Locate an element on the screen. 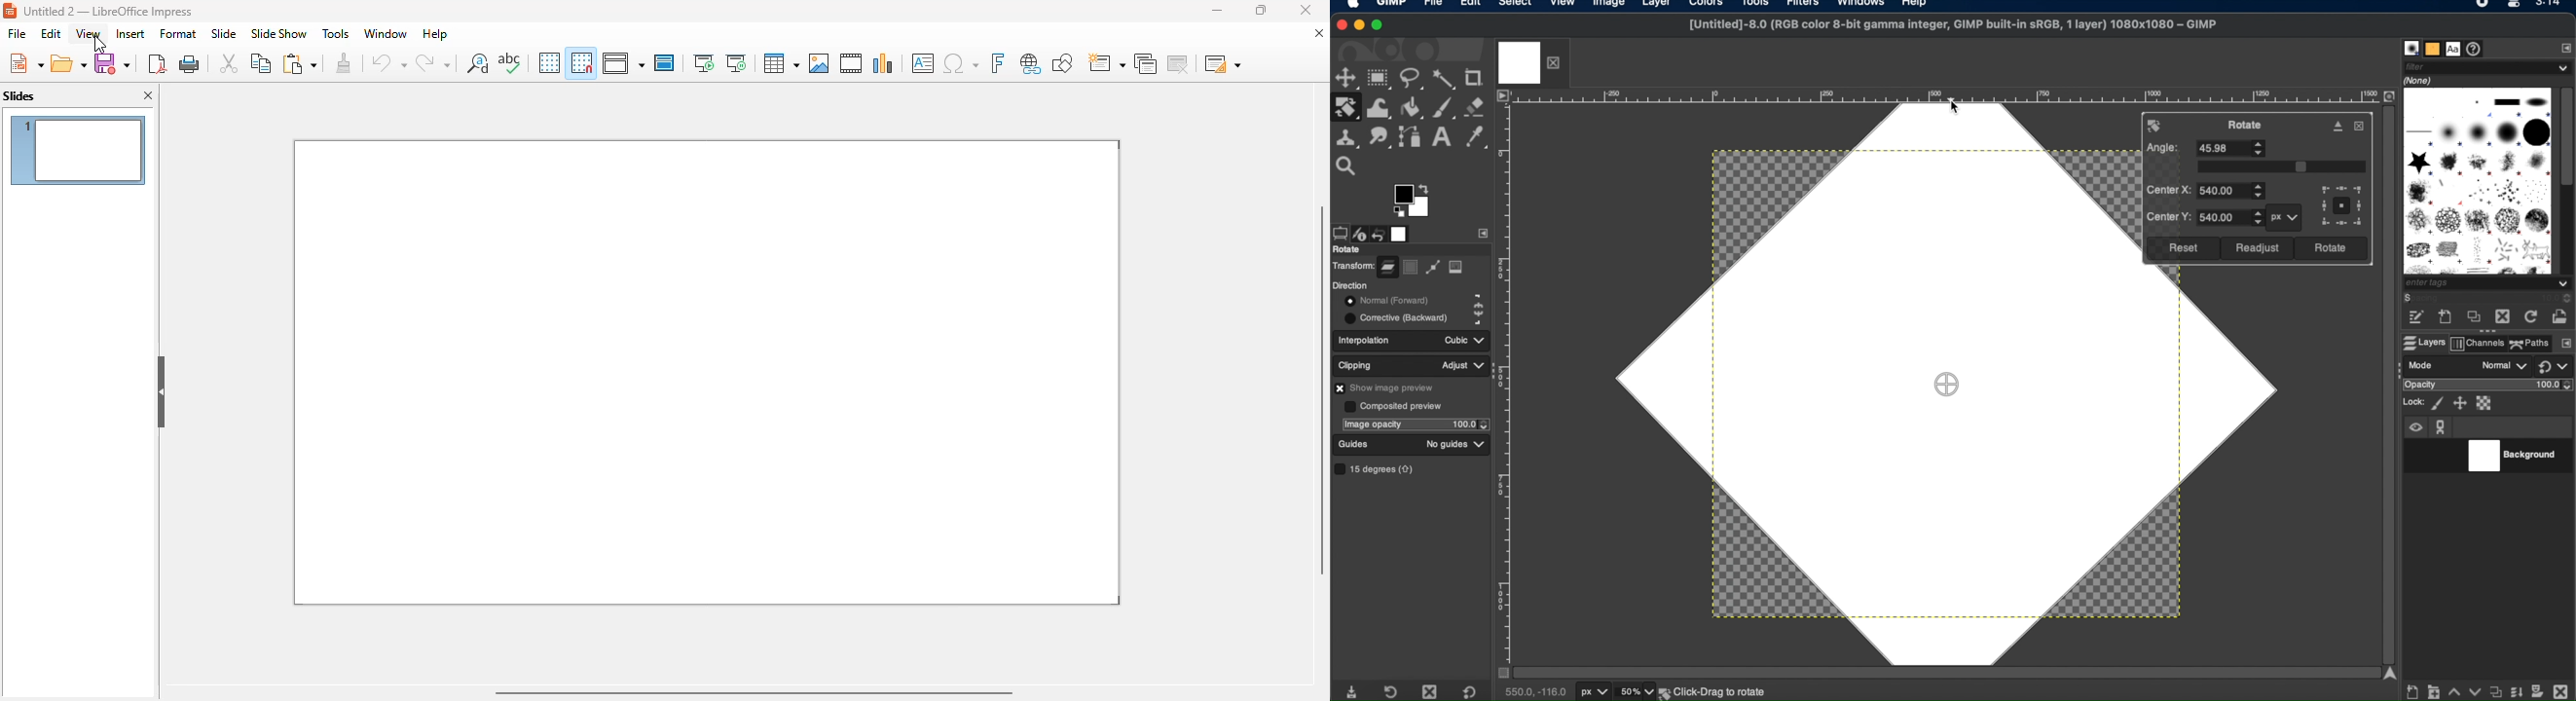  visibility icon is located at coordinates (2415, 428).